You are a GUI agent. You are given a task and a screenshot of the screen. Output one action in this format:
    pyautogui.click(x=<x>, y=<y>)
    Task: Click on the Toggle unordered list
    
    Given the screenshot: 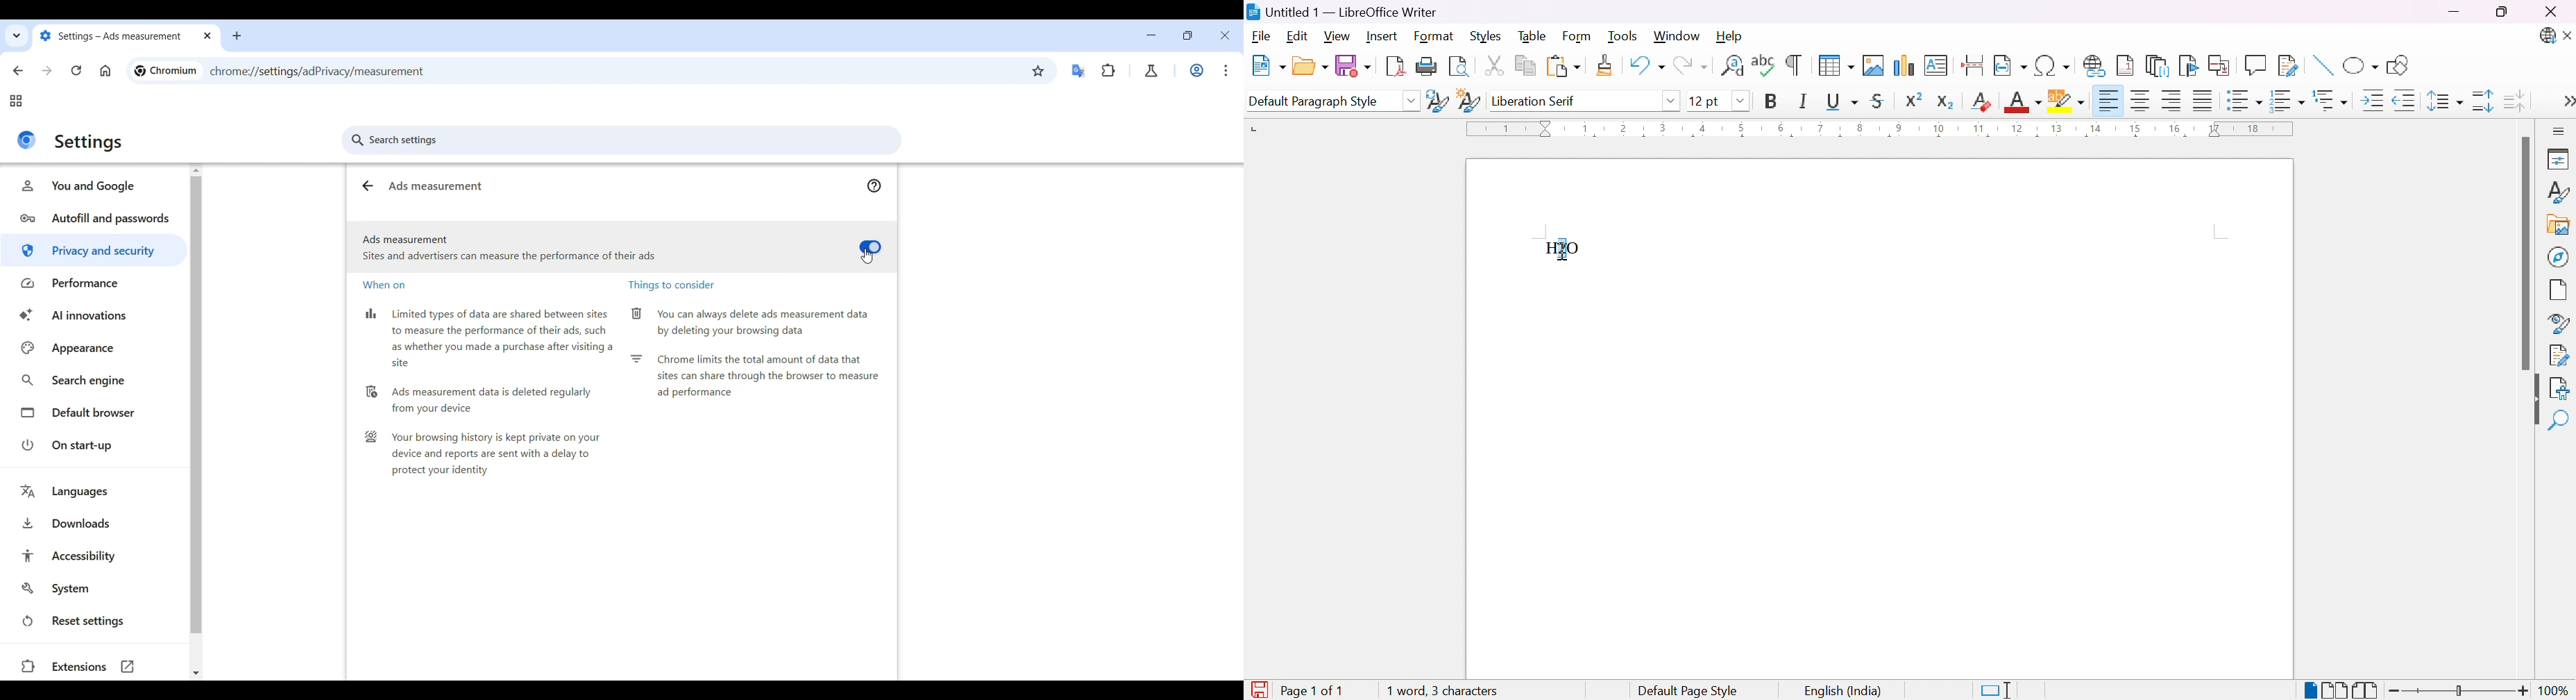 What is the action you would take?
    pyautogui.click(x=2246, y=103)
    